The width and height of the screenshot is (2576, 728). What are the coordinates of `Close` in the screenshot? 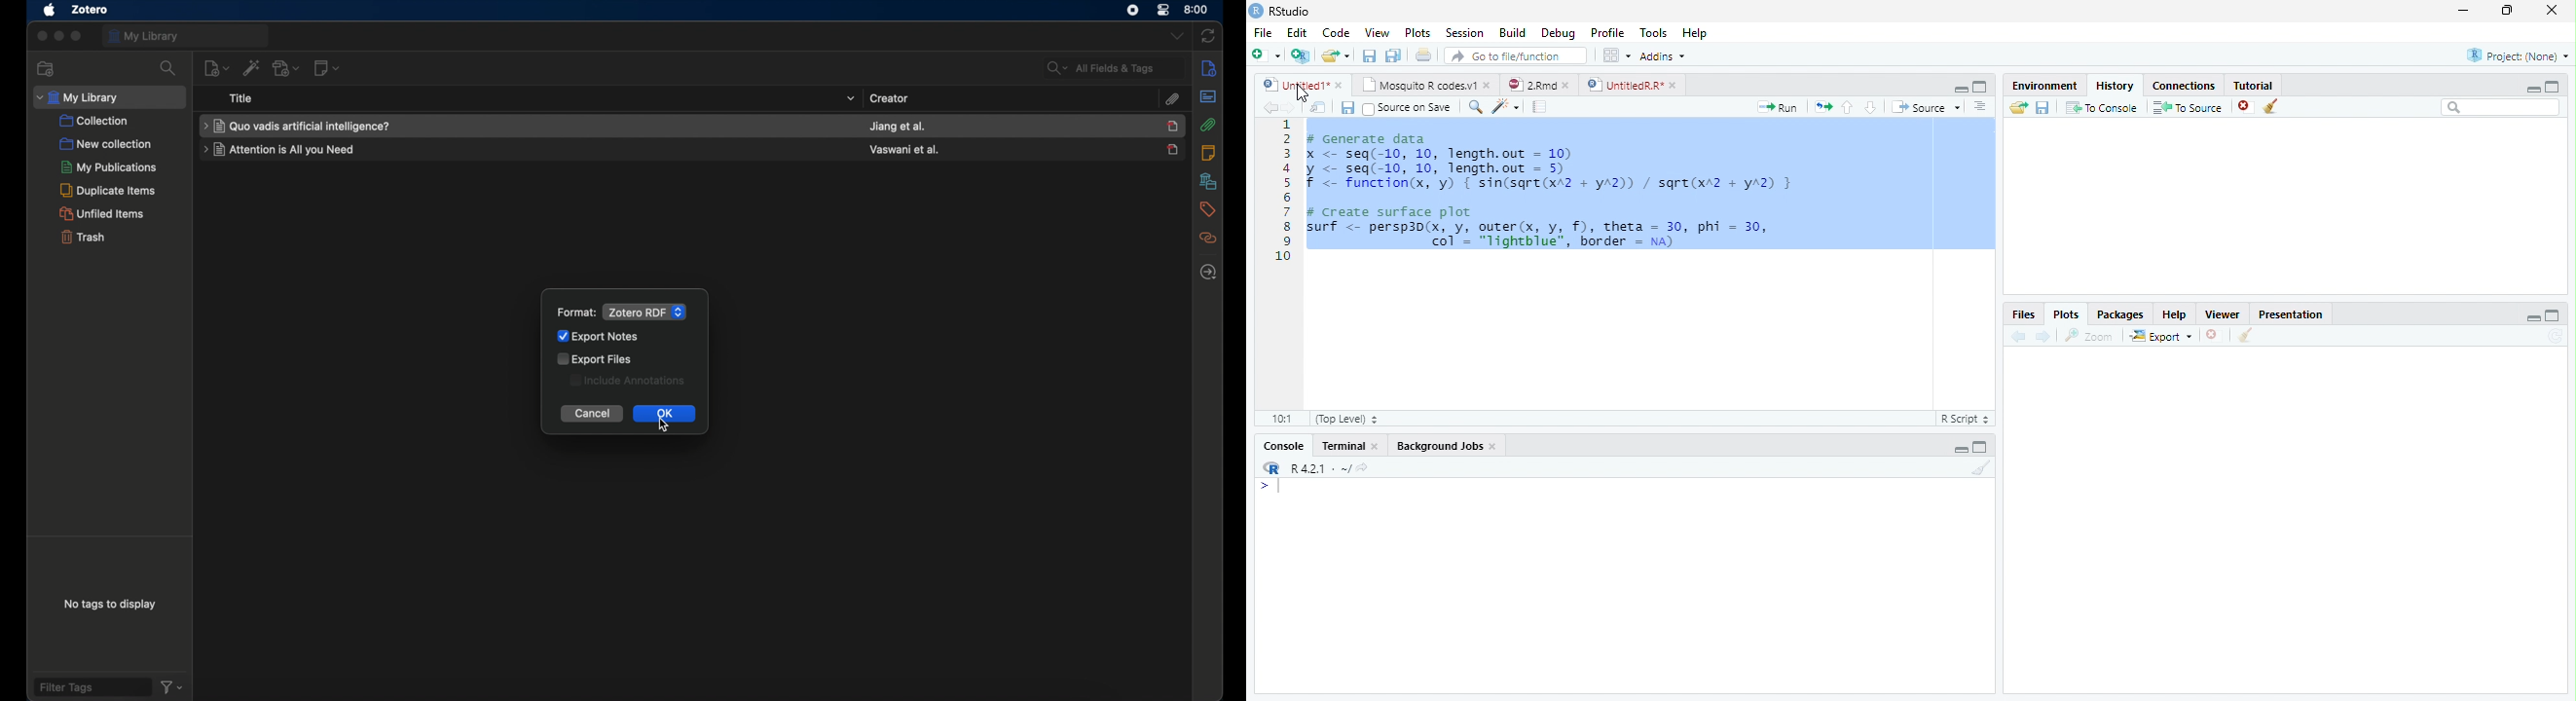 It's located at (1493, 446).